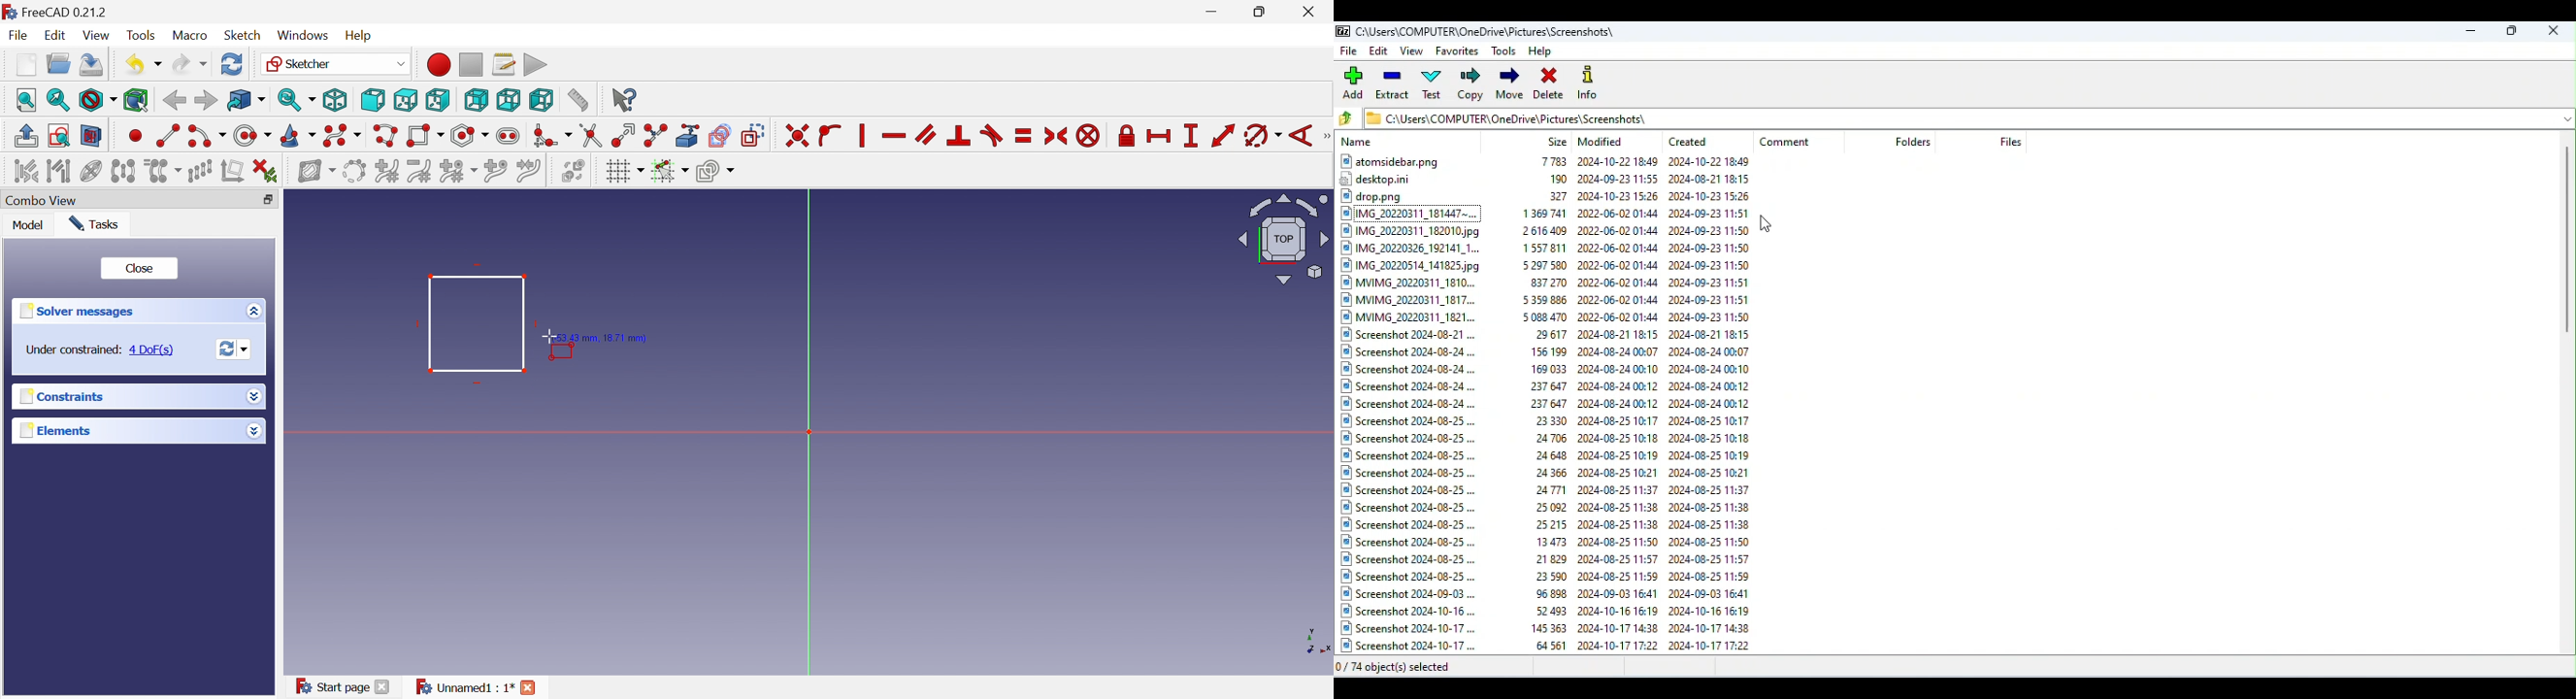  I want to click on Convert geometry to B-spline, so click(353, 172).